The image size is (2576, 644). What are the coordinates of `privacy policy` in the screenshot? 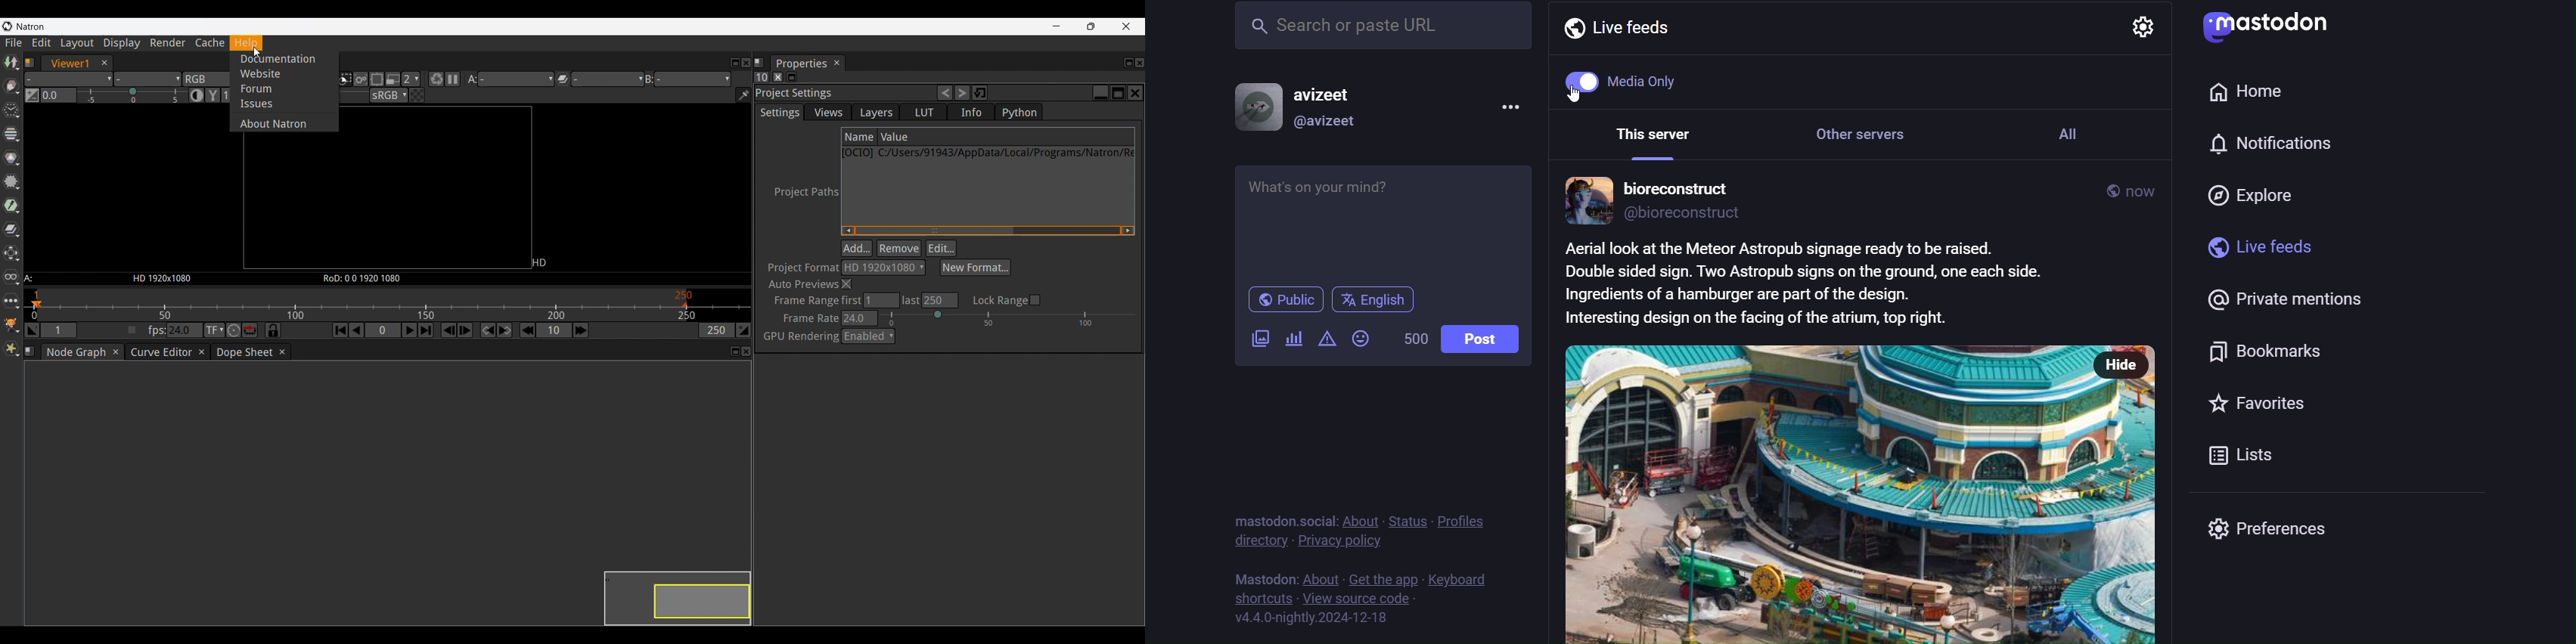 It's located at (1338, 542).